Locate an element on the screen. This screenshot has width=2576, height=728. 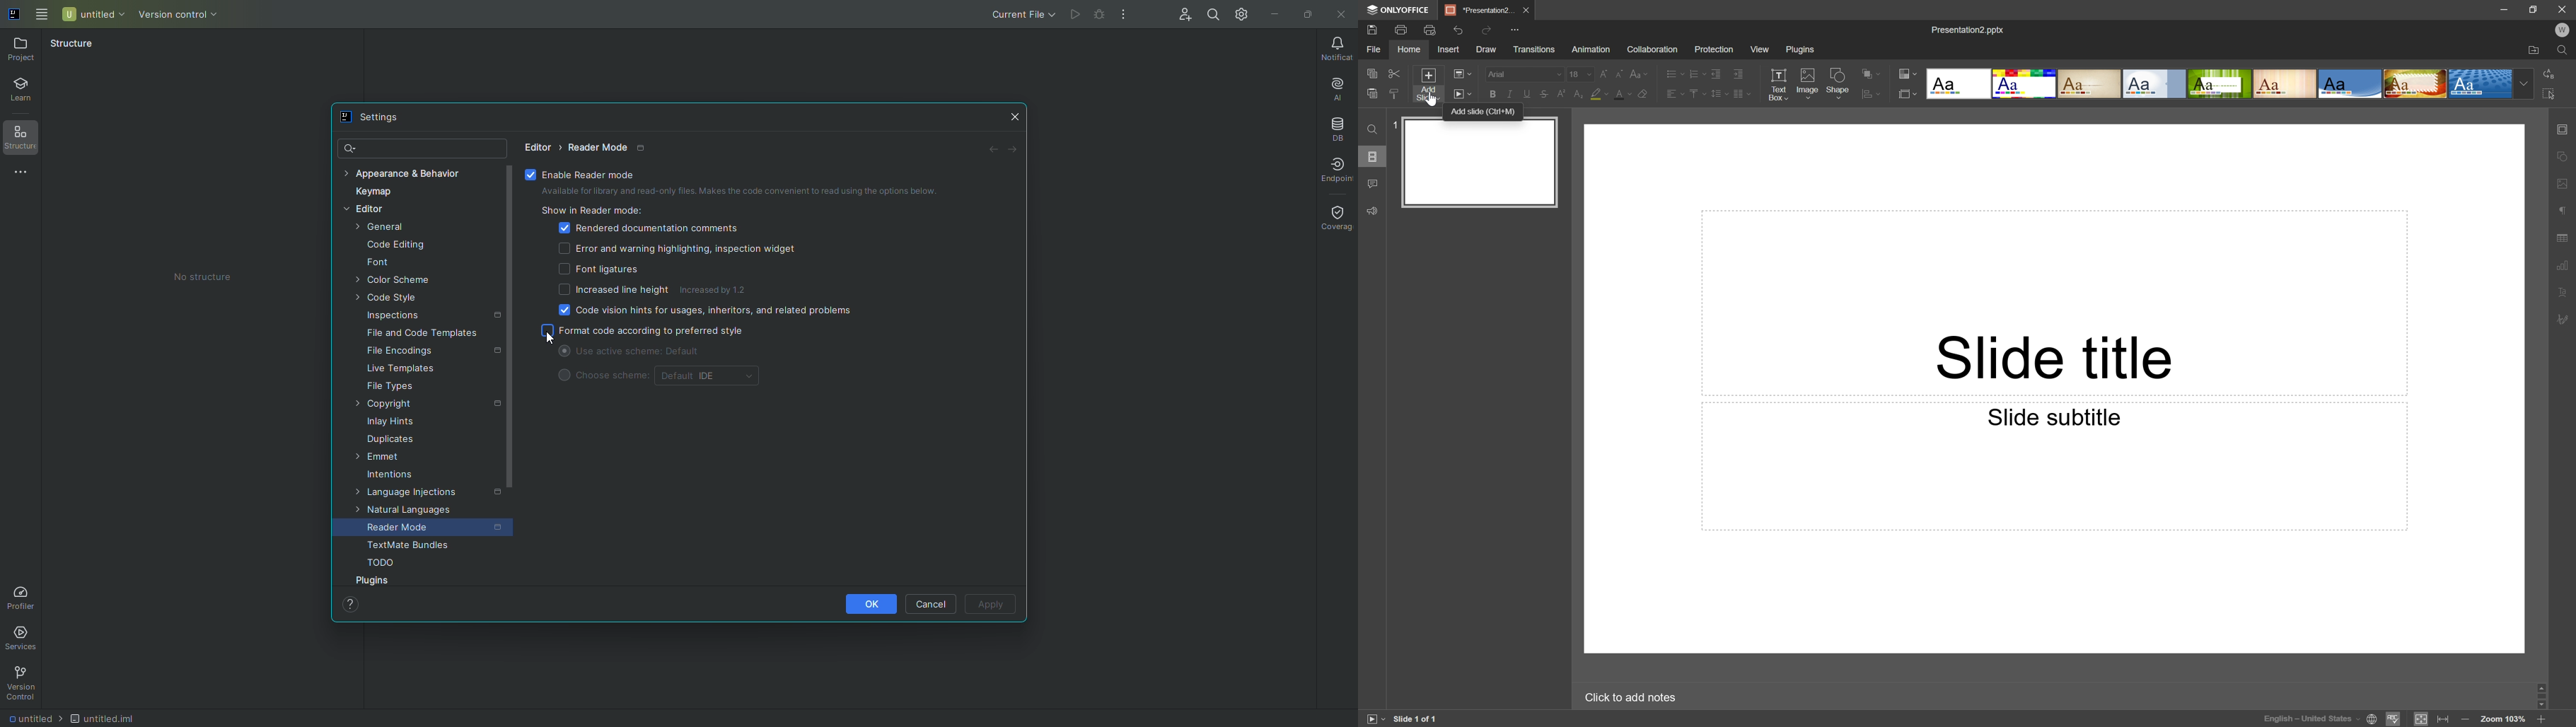
Quick print is located at coordinates (1430, 29).